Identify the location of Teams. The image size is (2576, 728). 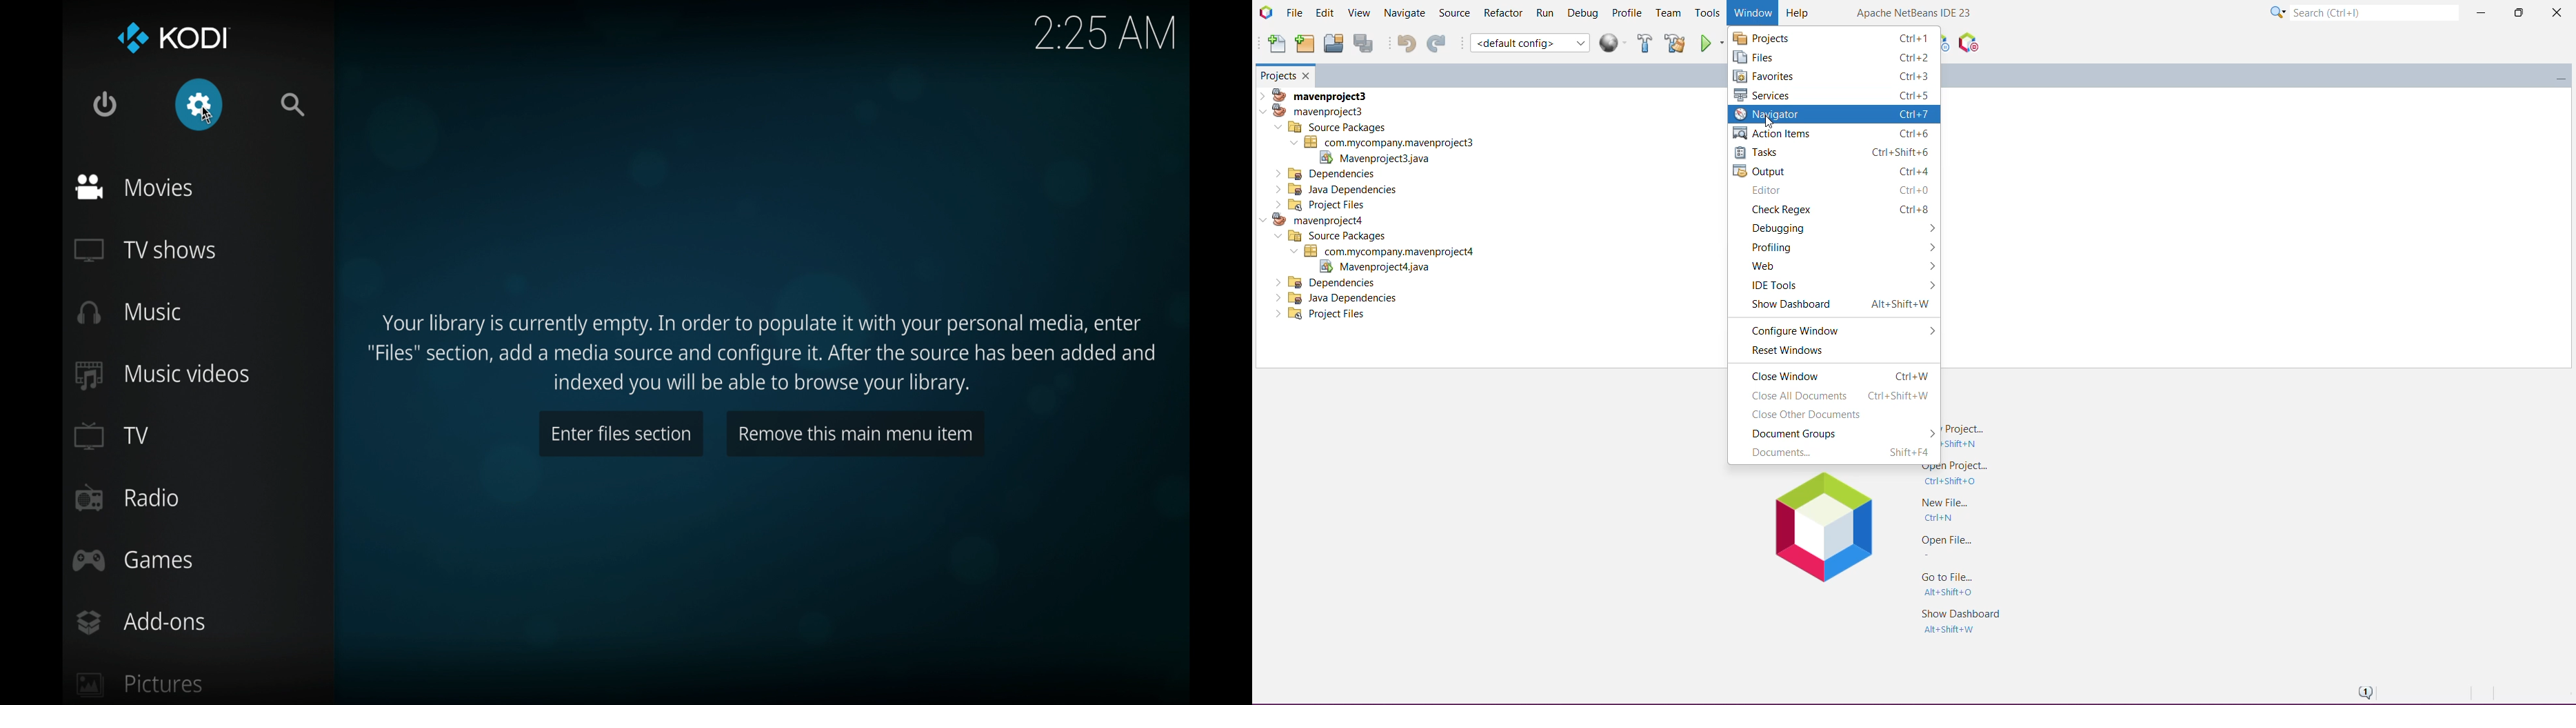
(1669, 13).